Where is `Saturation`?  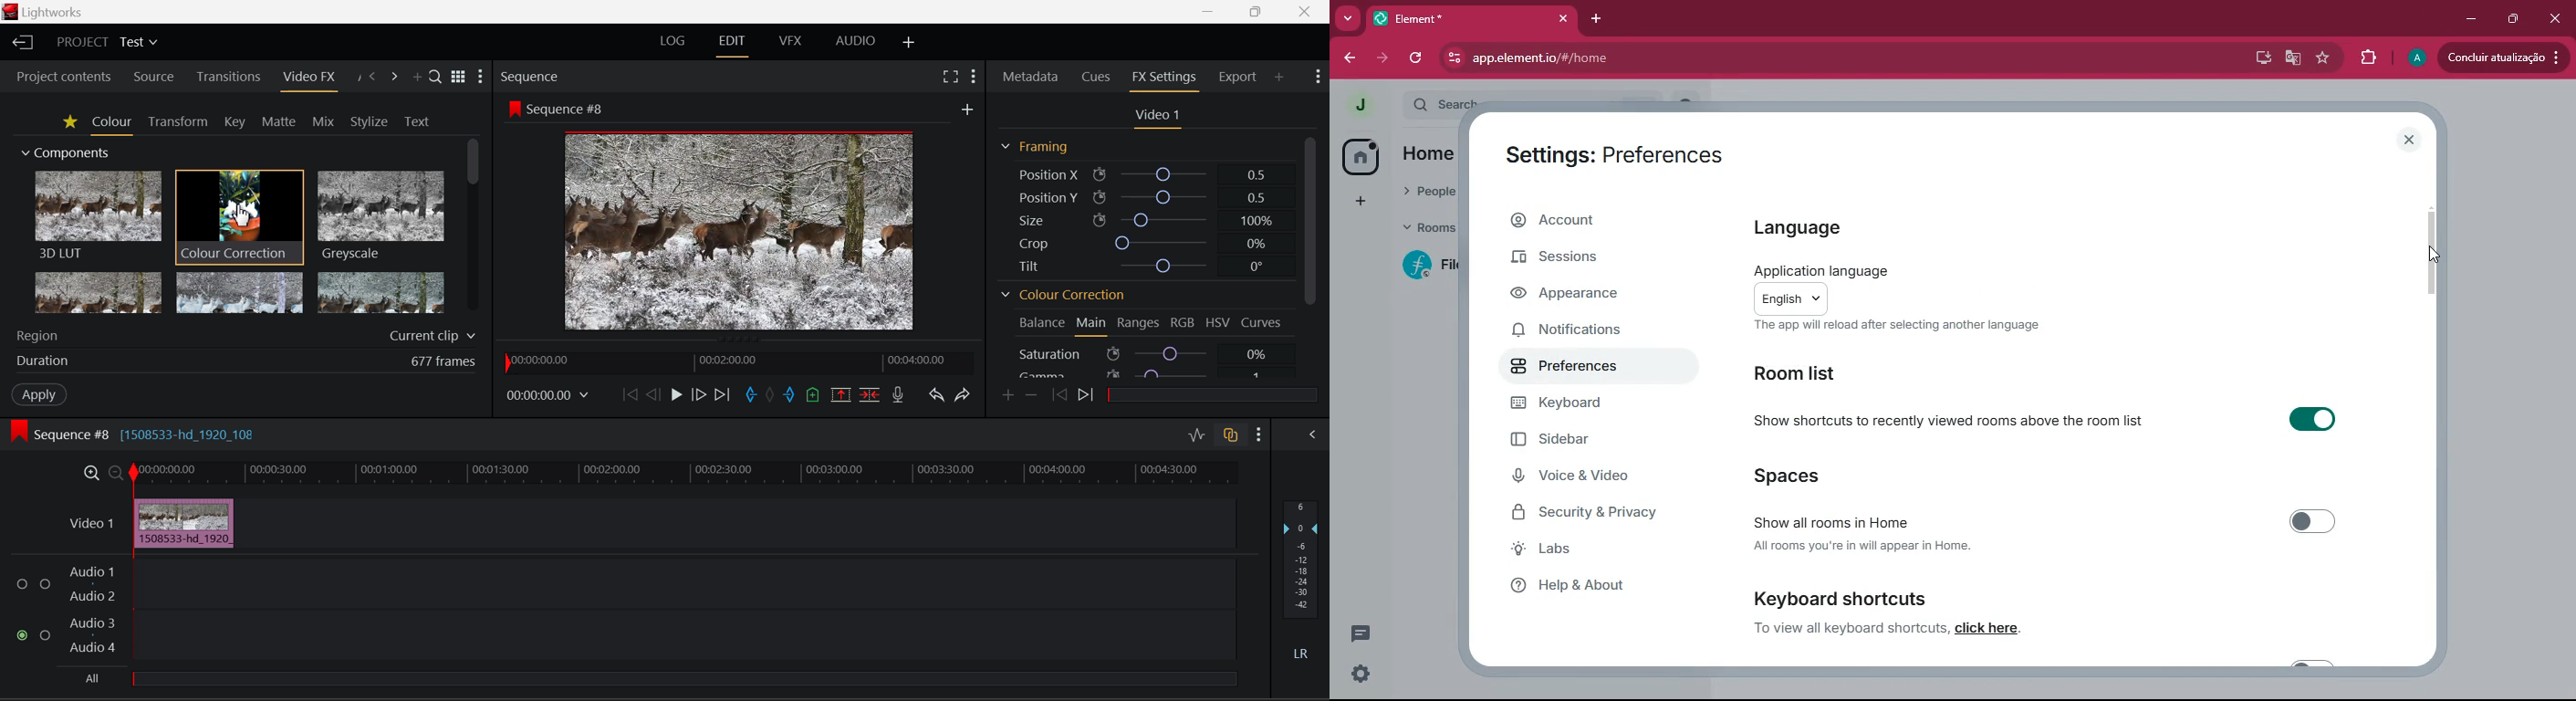 Saturation is located at coordinates (1141, 352).